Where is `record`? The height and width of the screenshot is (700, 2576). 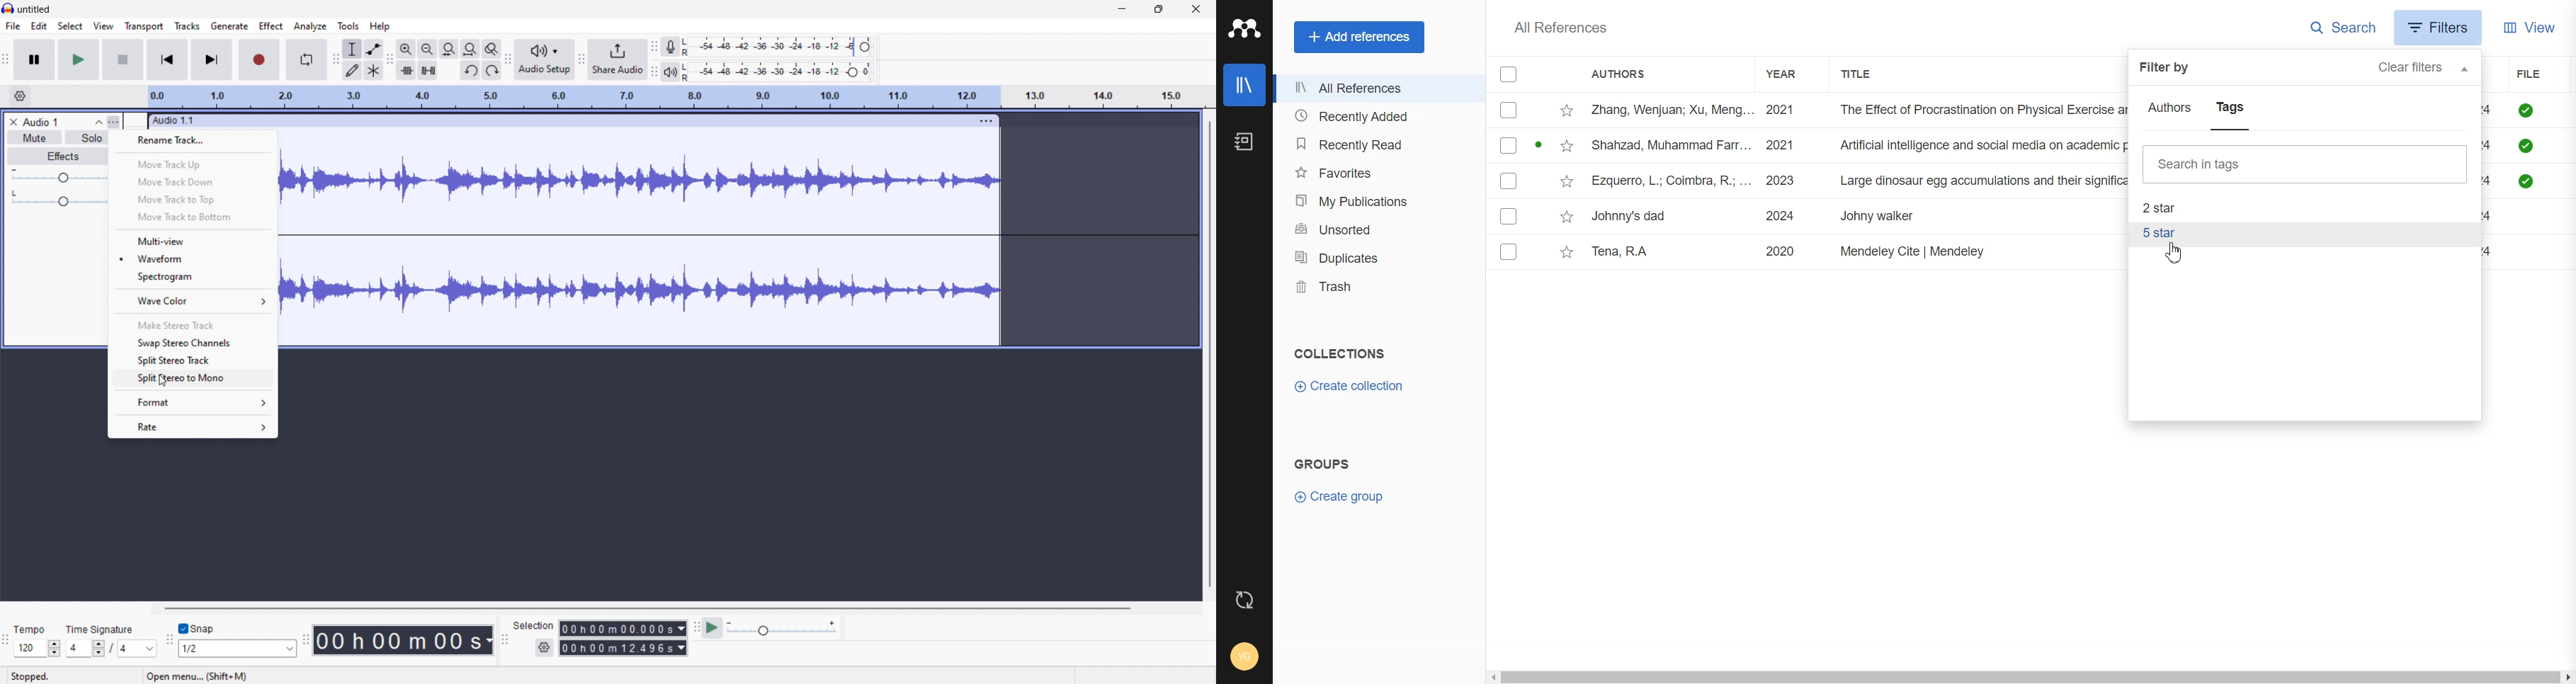
record is located at coordinates (259, 60).